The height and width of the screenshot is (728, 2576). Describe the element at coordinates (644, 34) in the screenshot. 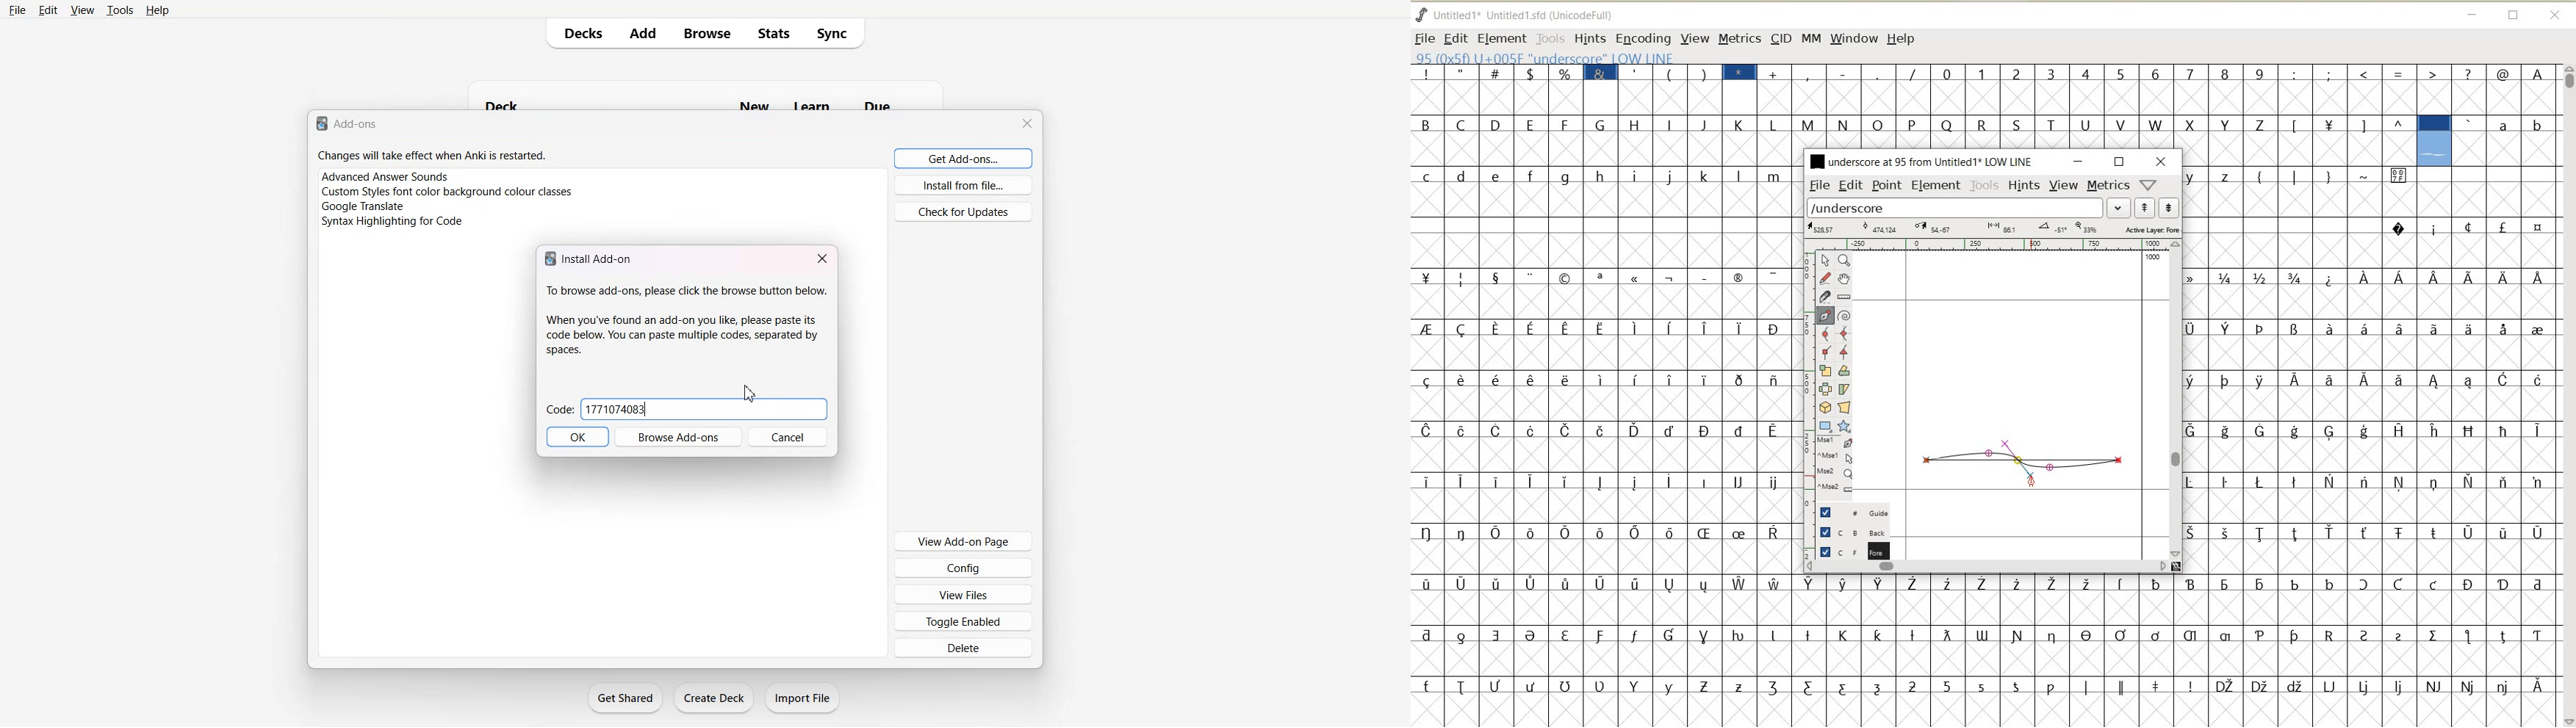

I see `Add` at that location.